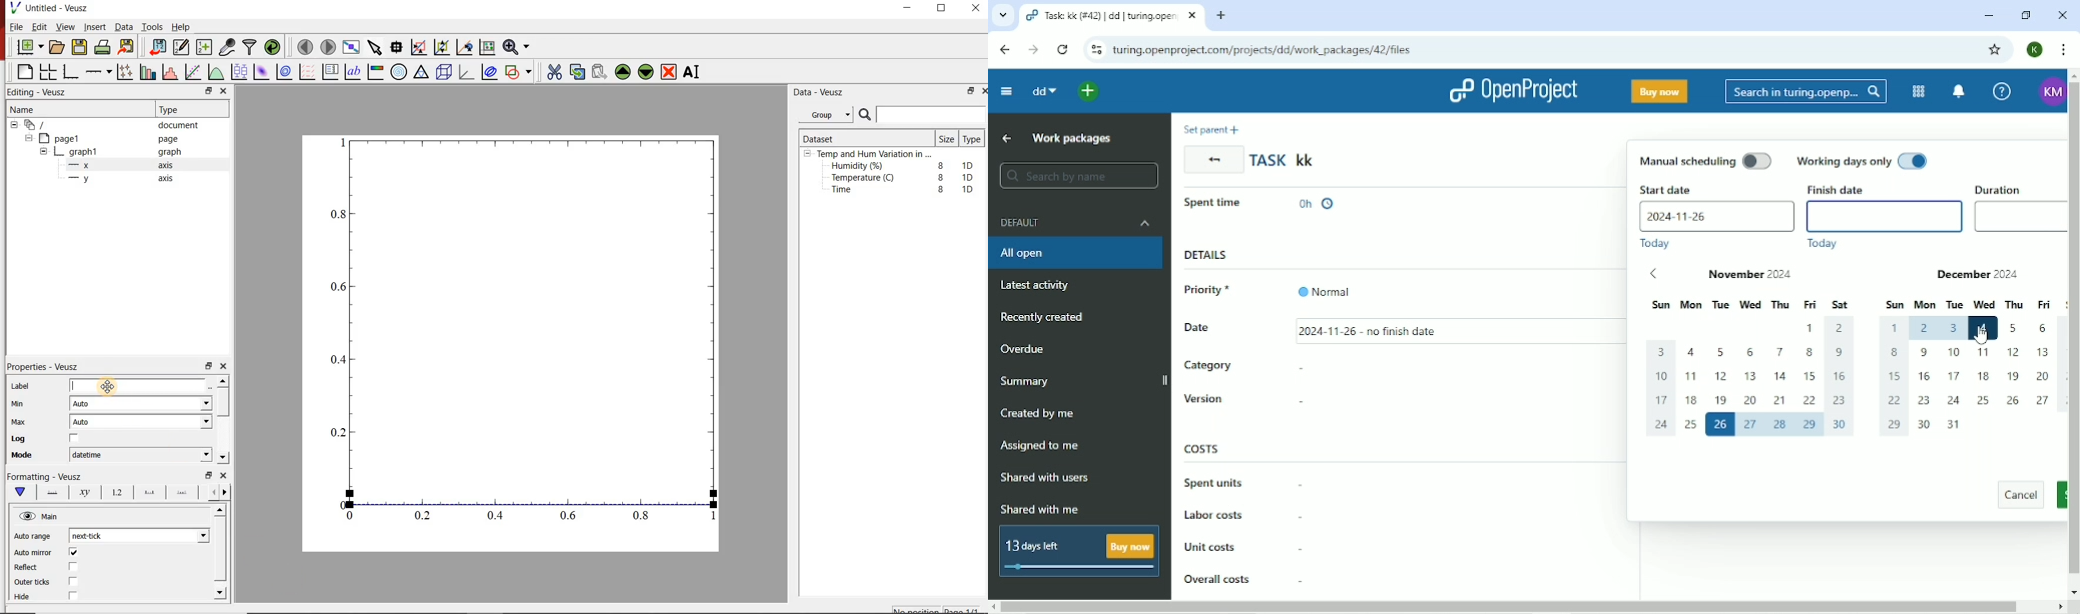 Image resolution: width=2100 pixels, height=616 pixels. Describe the element at coordinates (1968, 303) in the screenshot. I see `sun mon tue wed thu fri sat` at that location.